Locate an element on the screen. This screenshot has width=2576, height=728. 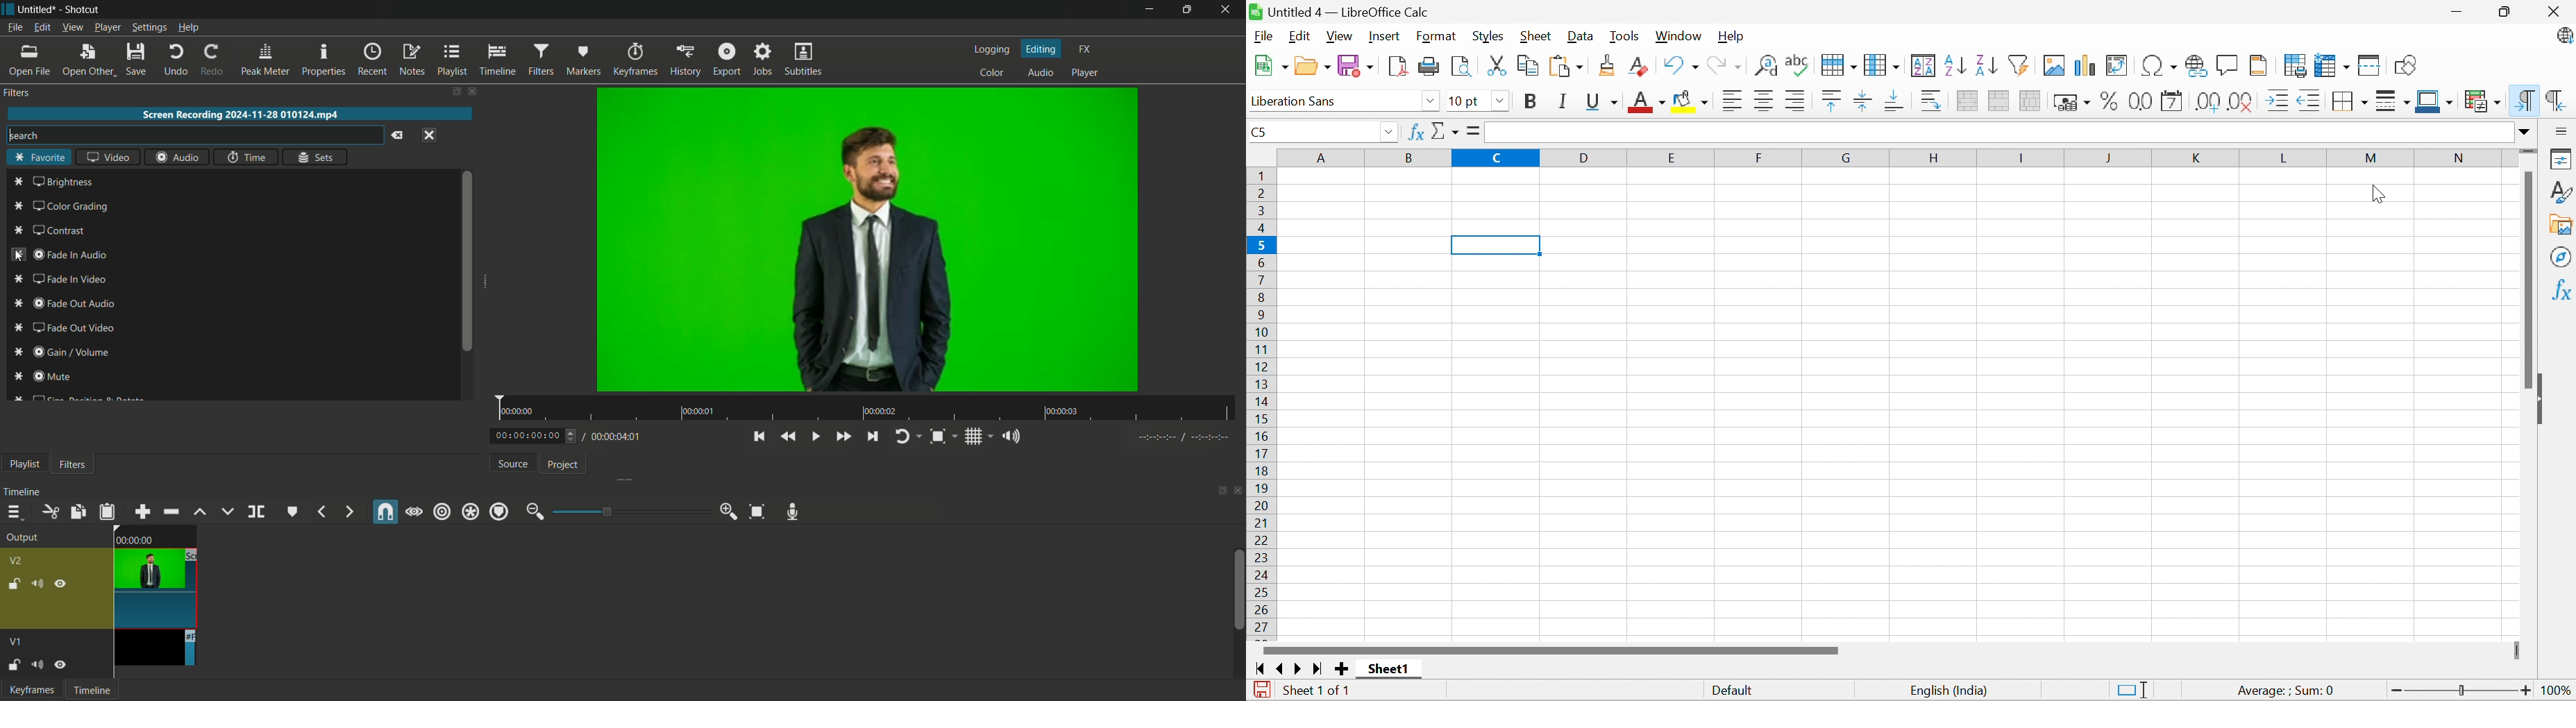
Right-to-left is located at coordinates (2555, 100).